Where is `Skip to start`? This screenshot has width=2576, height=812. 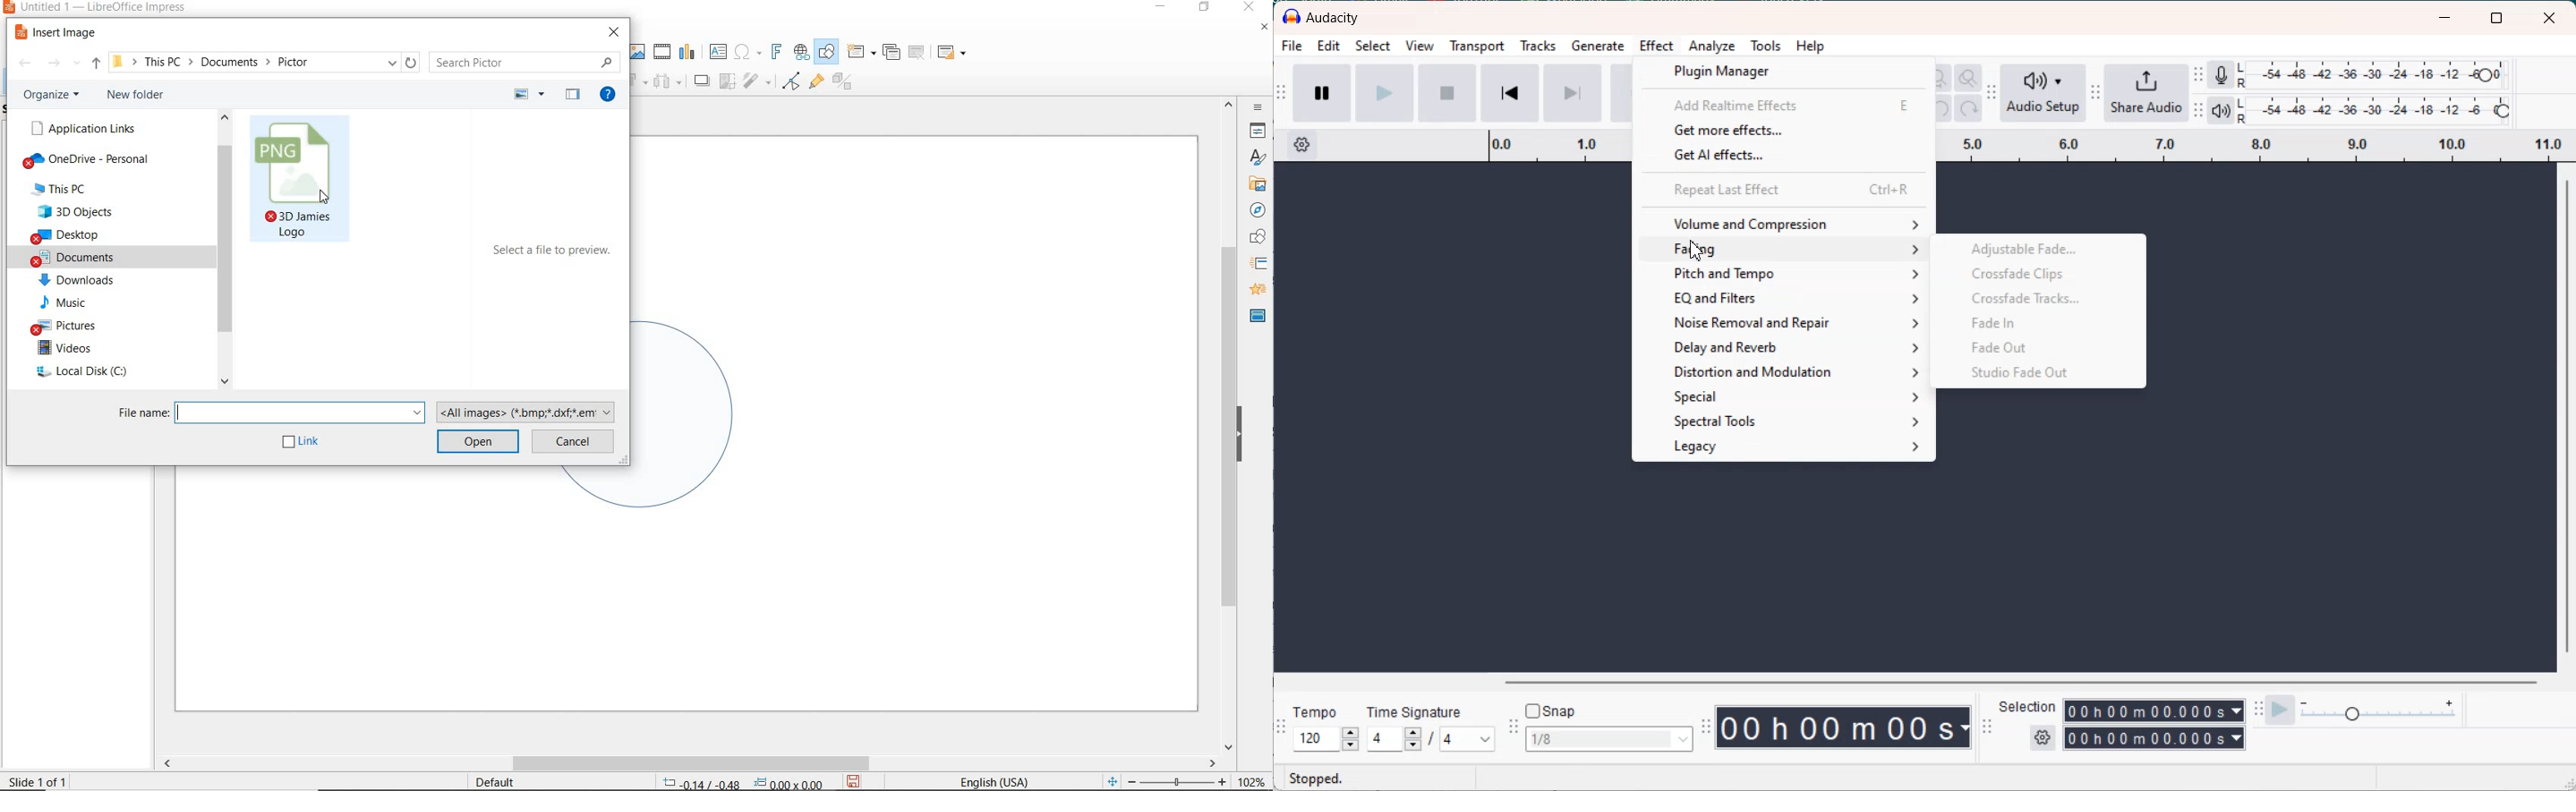 Skip to start is located at coordinates (1509, 92).